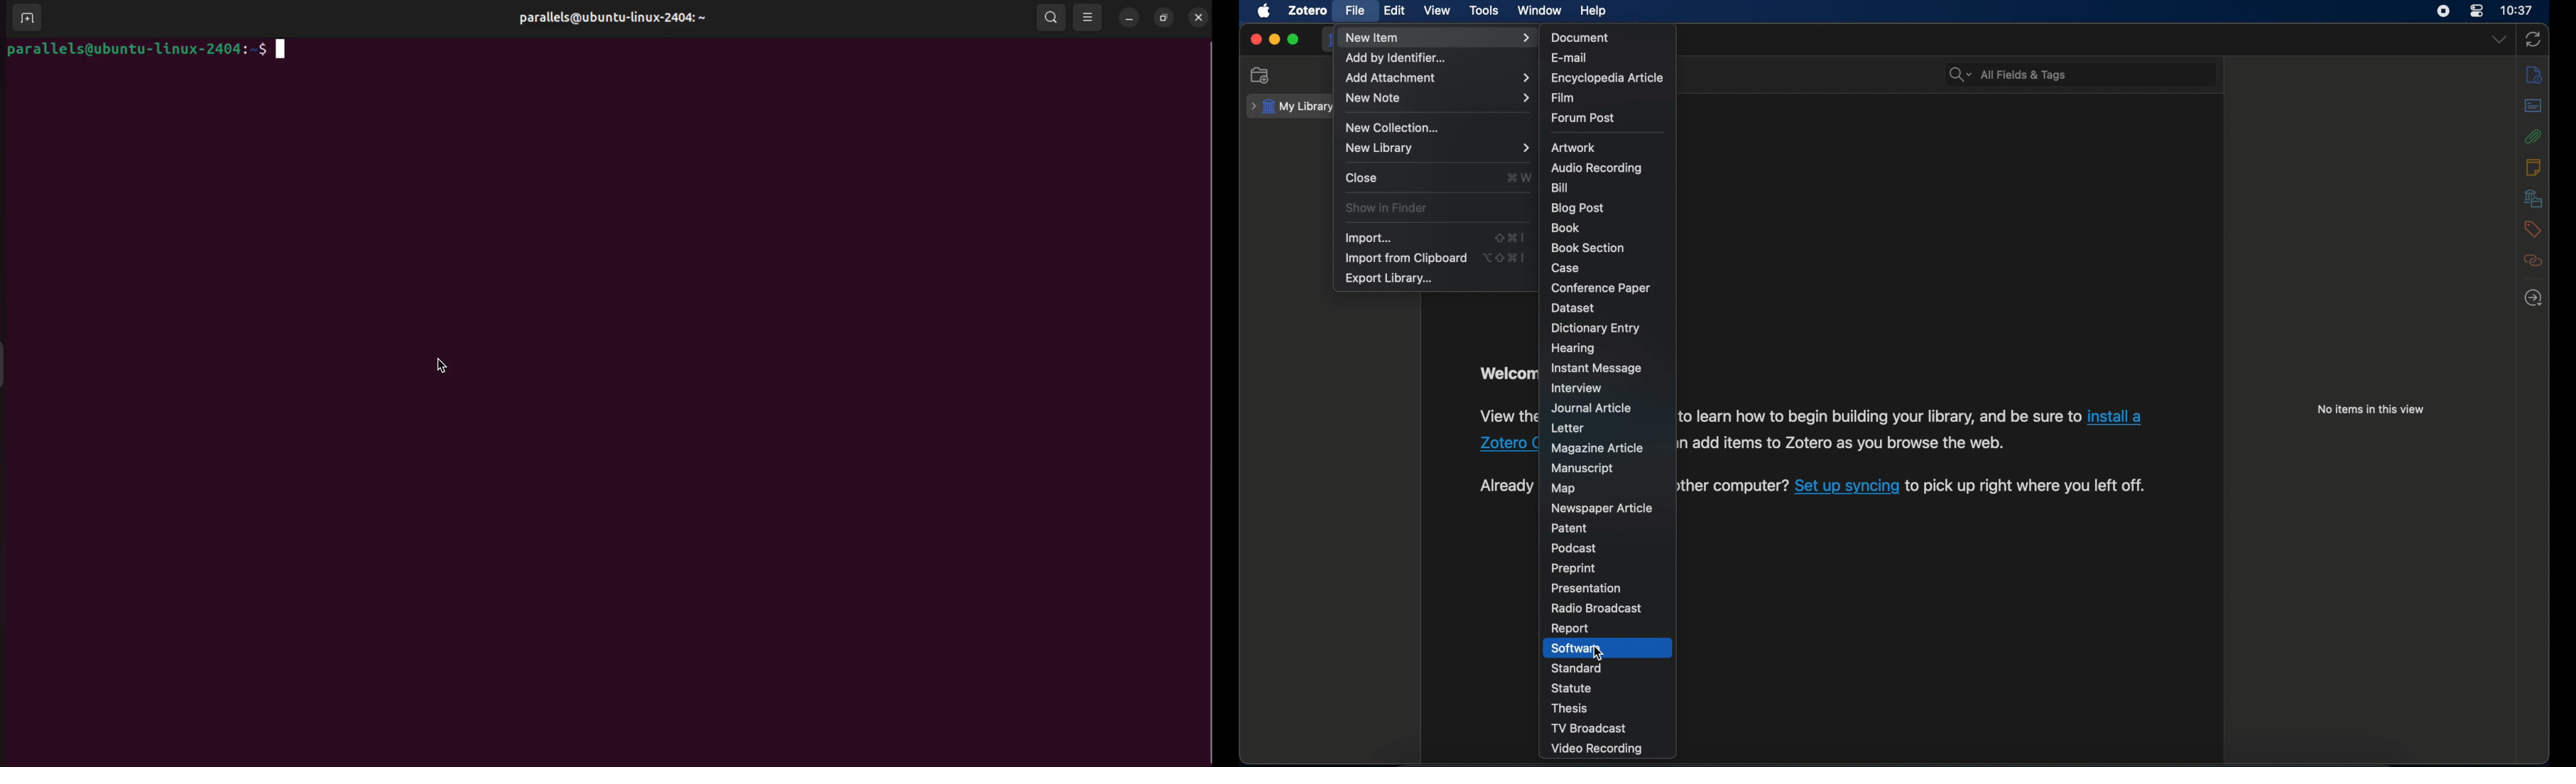 The height and width of the screenshot is (784, 2576). What do you see at coordinates (1394, 127) in the screenshot?
I see `new collection` at bounding box center [1394, 127].